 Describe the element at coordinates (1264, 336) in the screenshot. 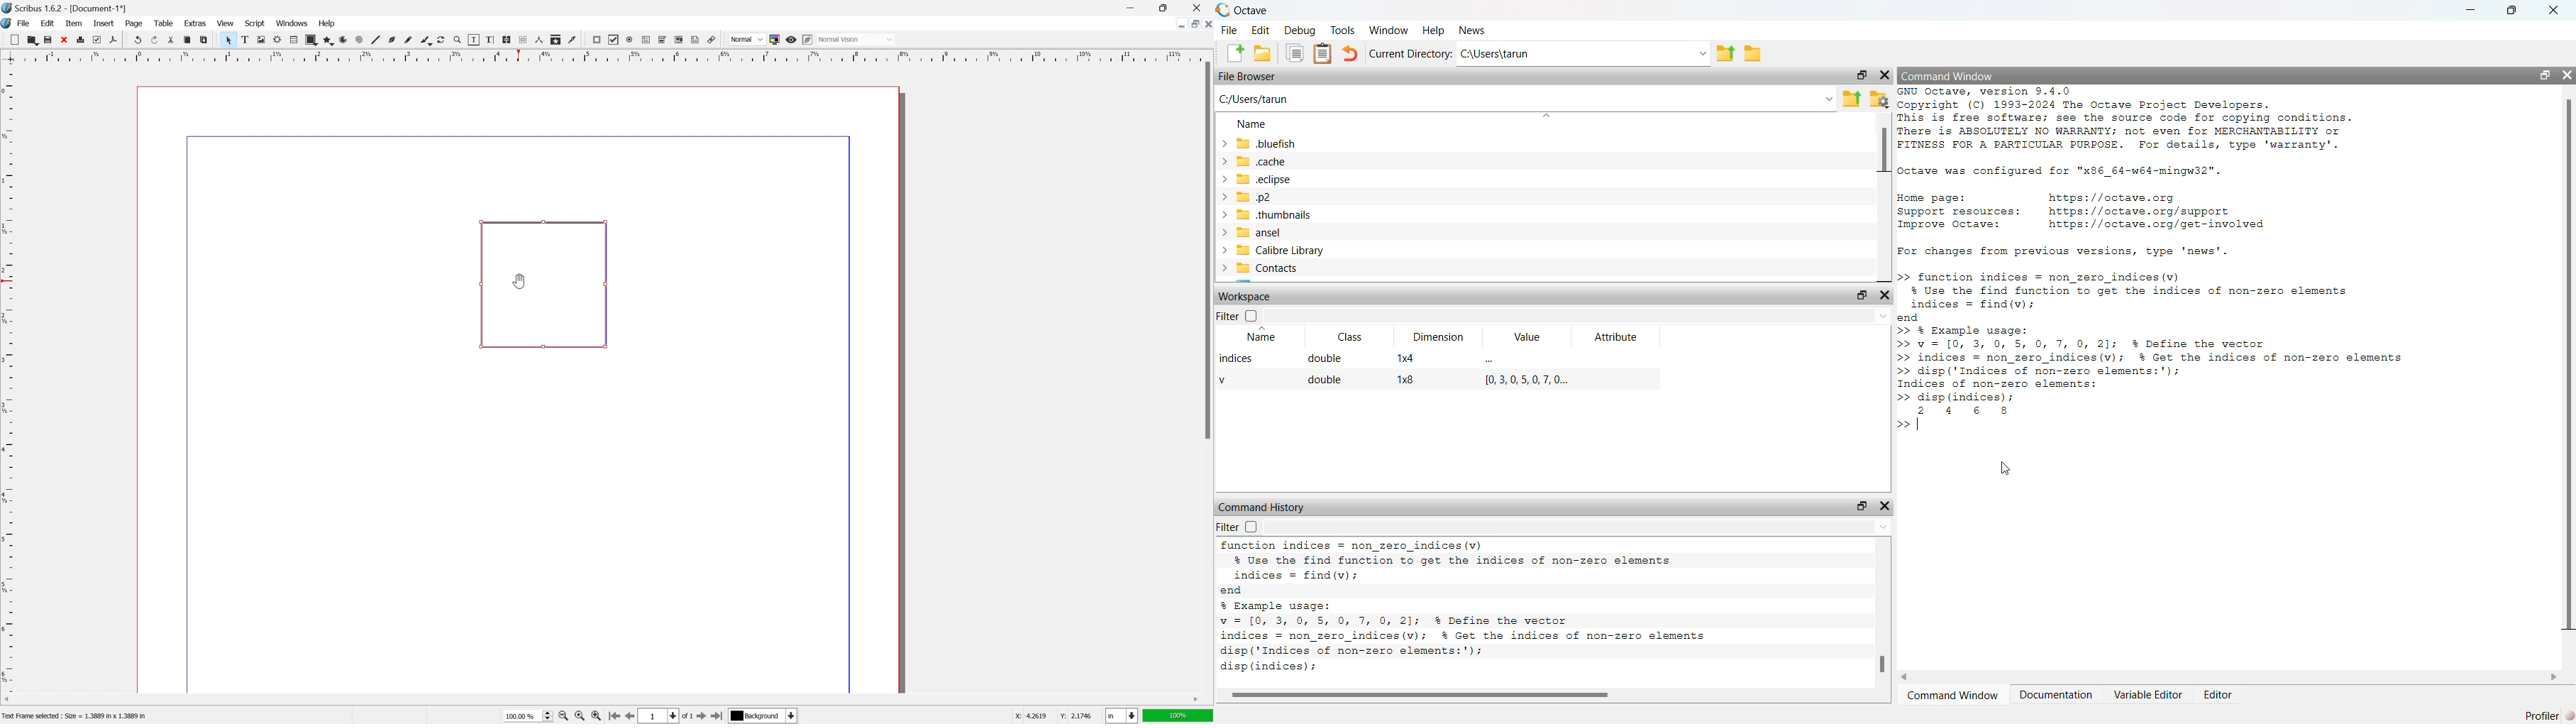

I see `Name` at that location.